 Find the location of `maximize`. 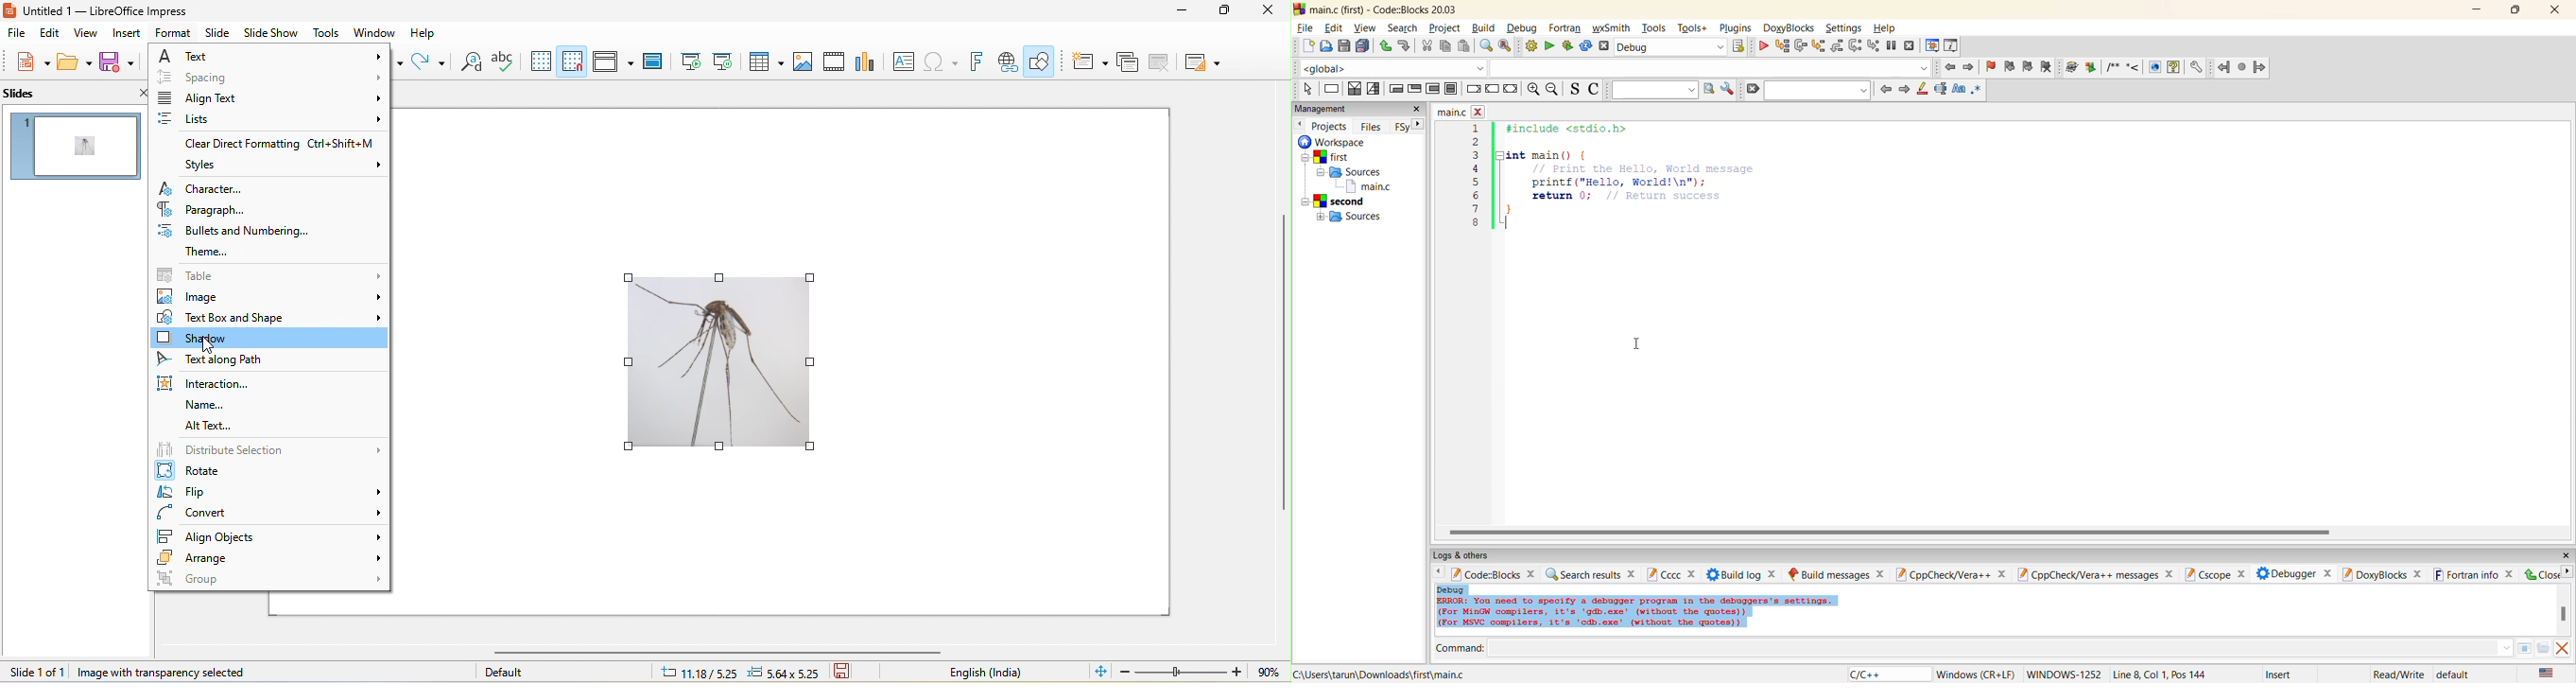

maximize is located at coordinates (1227, 14).